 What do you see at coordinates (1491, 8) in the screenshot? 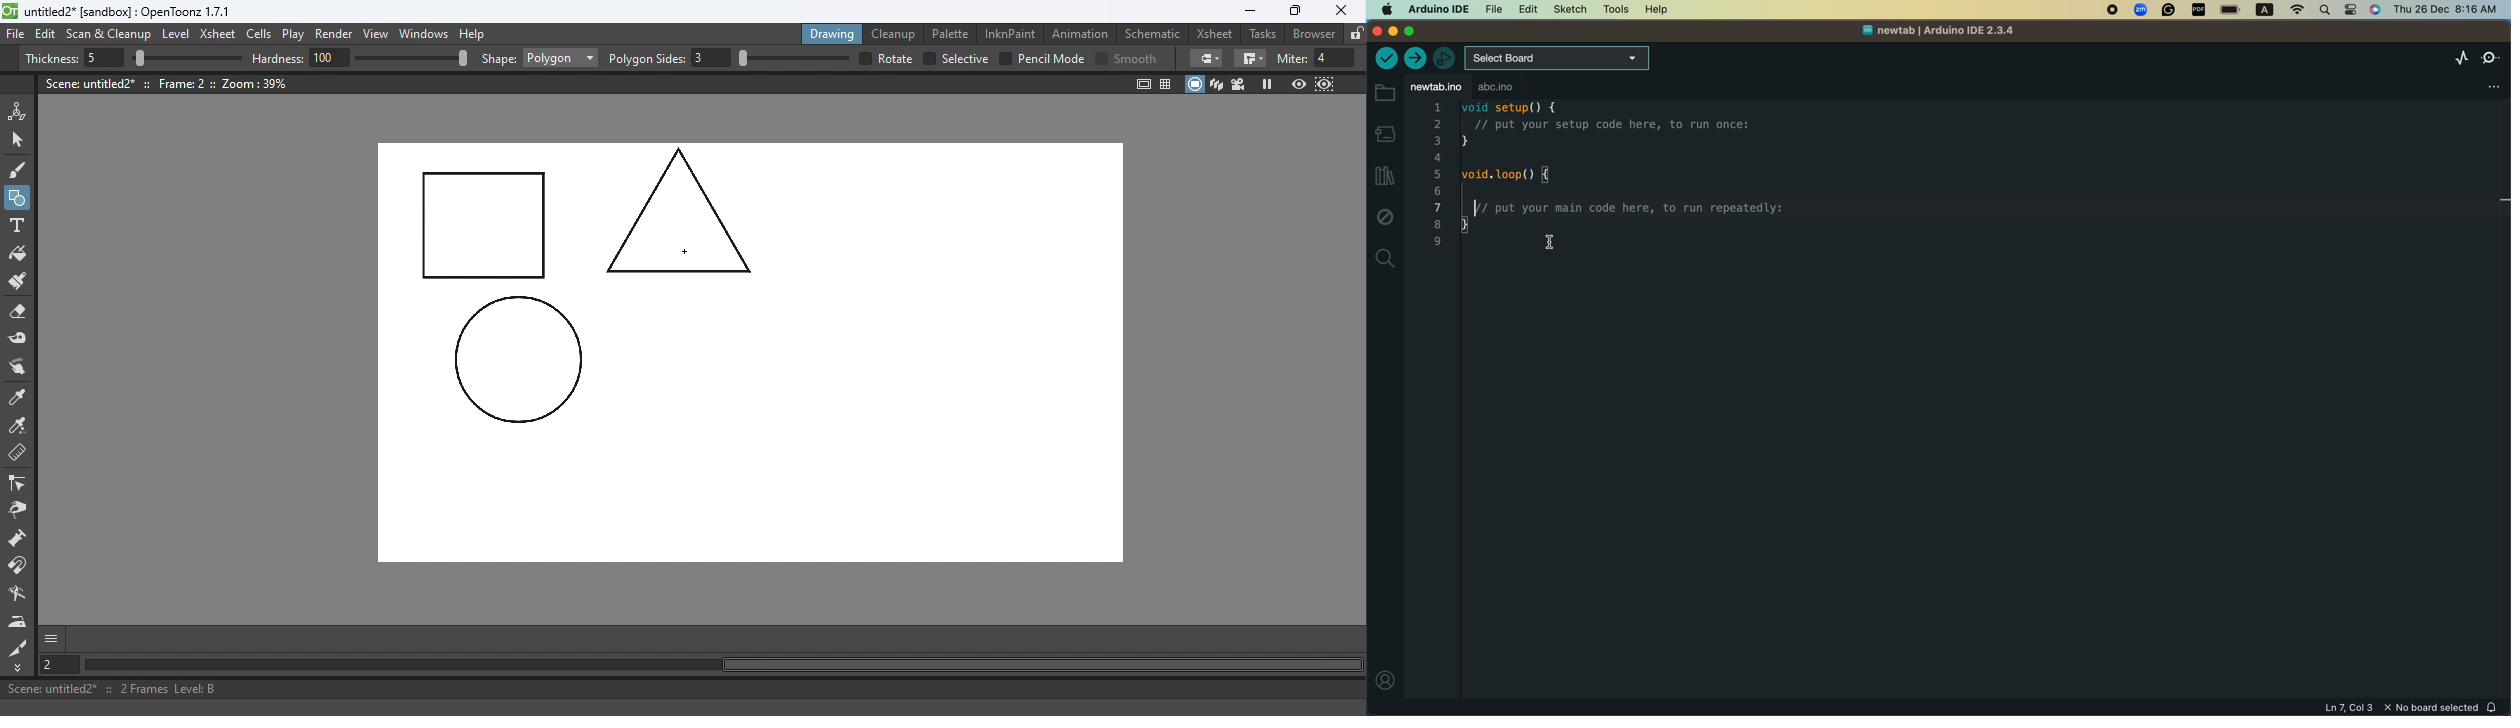
I see `file` at bounding box center [1491, 8].